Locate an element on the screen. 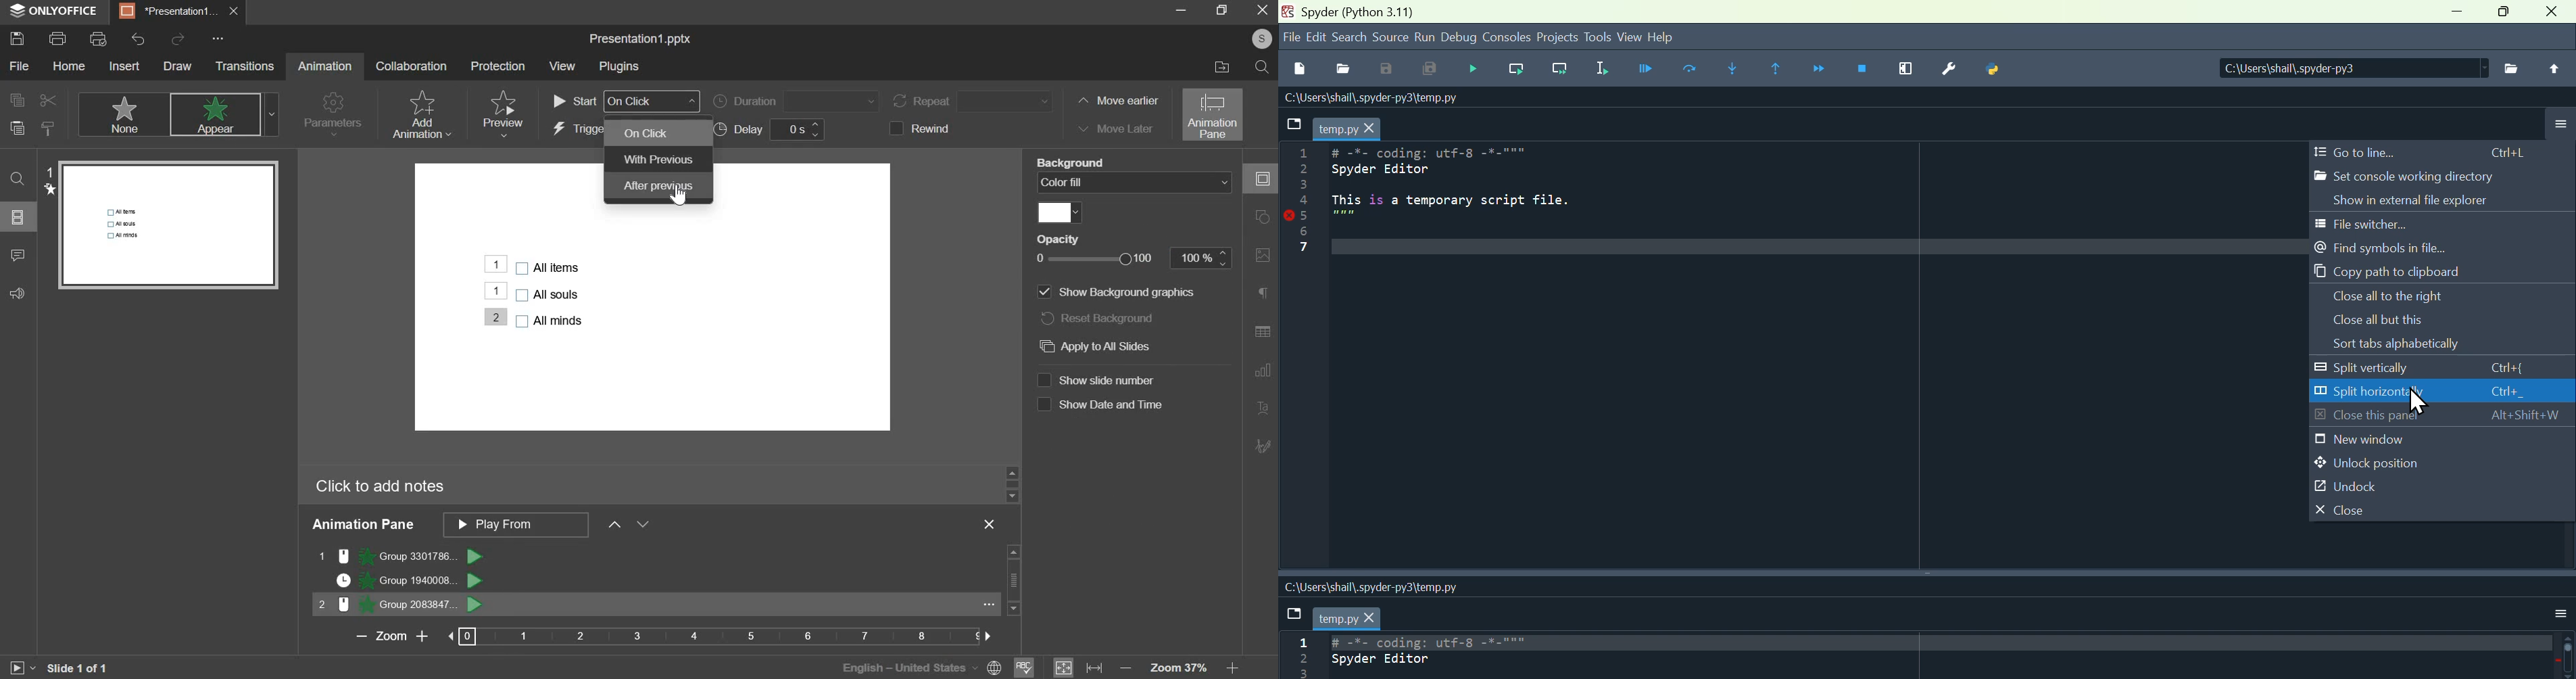  after previous is located at coordinates (659, 187).